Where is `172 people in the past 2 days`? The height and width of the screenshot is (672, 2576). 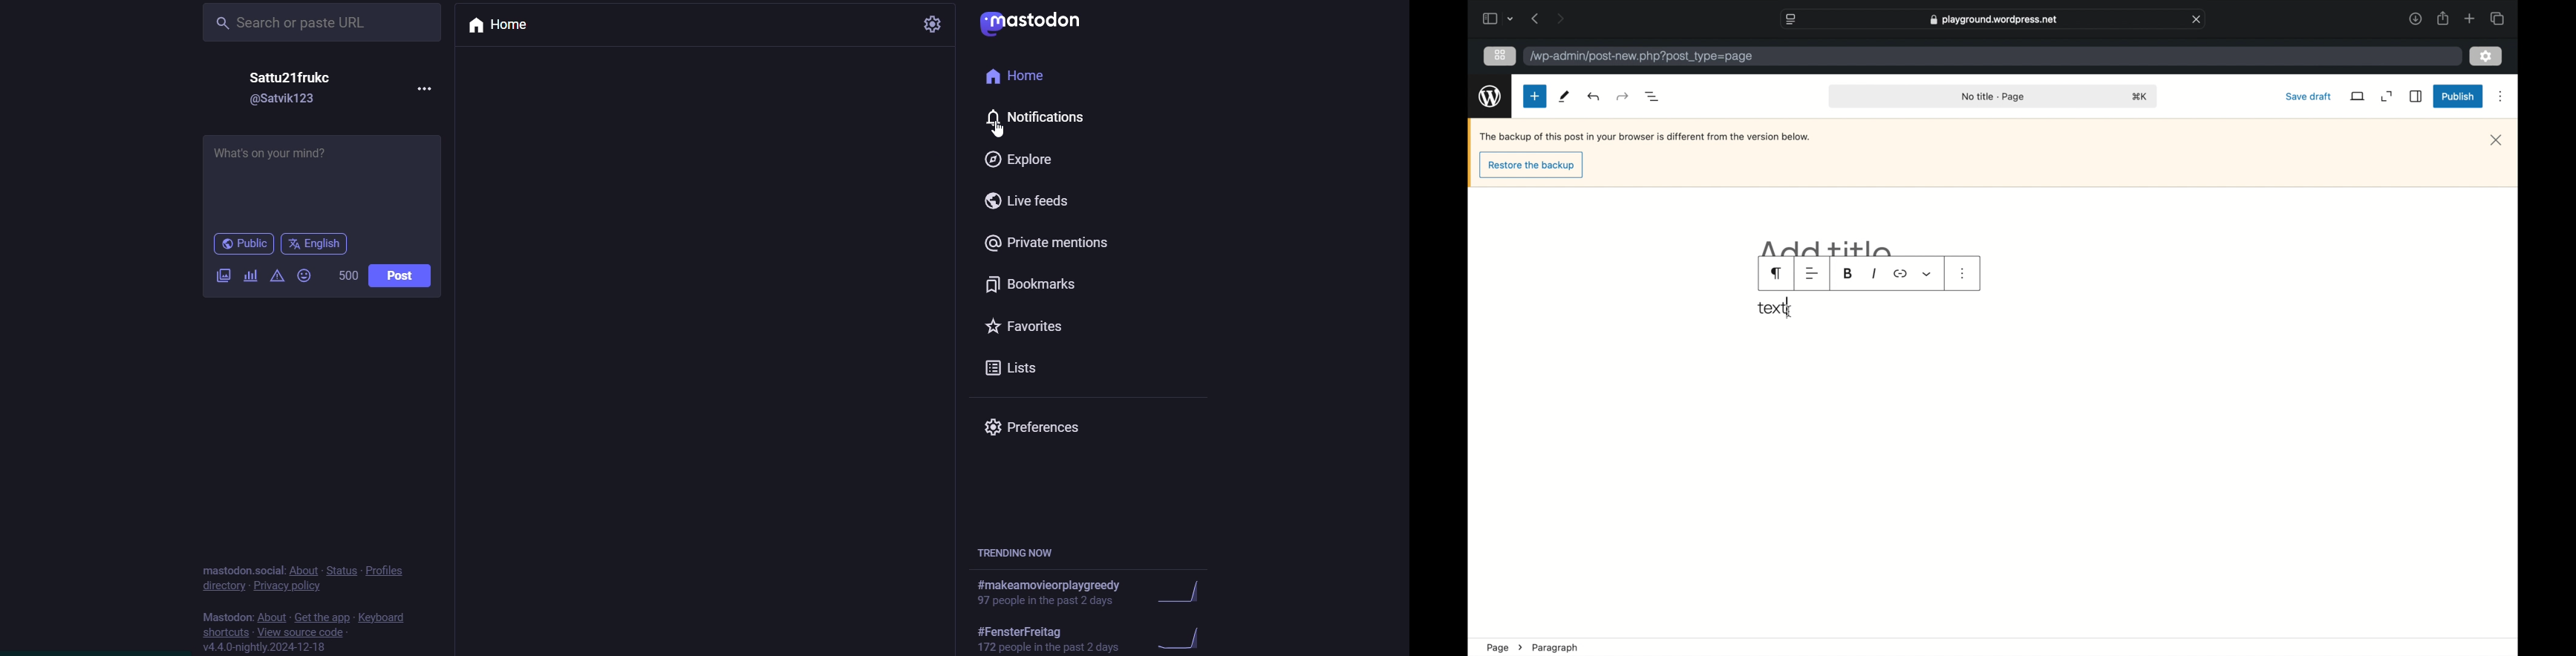
172 people in the past 2 days is located at coordinates (1051, 647).